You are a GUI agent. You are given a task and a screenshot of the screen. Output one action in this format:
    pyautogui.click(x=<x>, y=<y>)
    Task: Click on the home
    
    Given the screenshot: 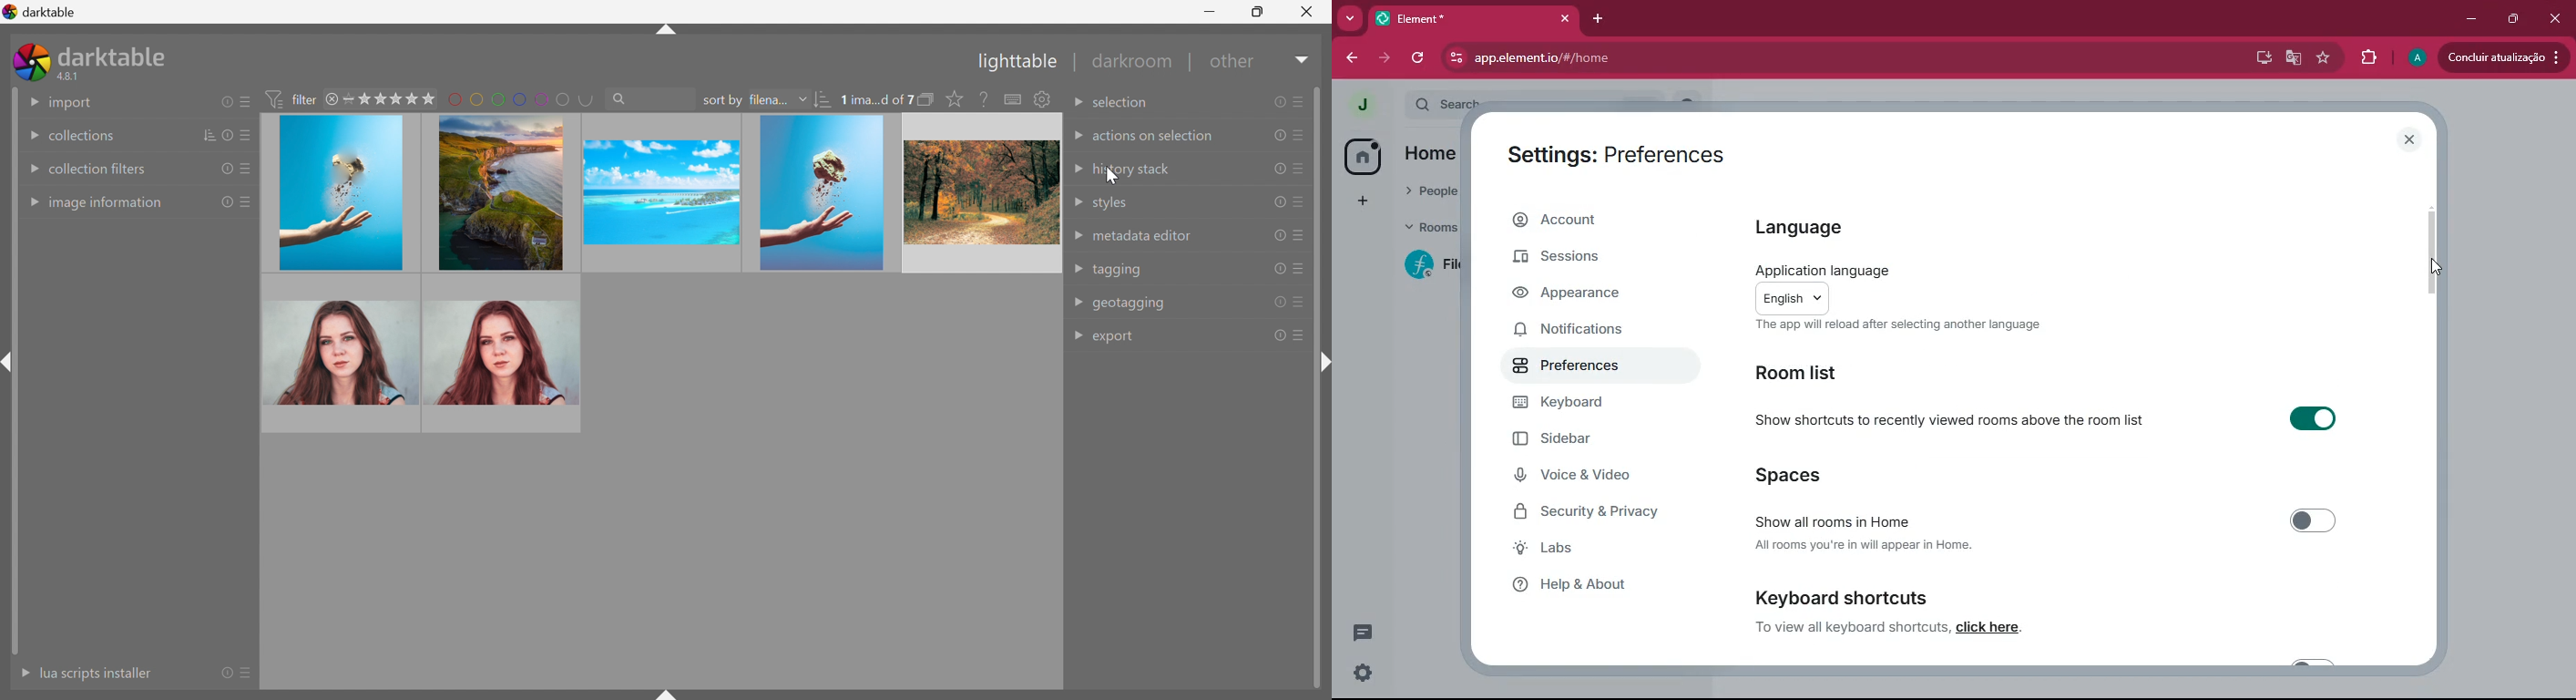 What is the action you would take?
    pyautogui.click(x=1361, y=157)
    